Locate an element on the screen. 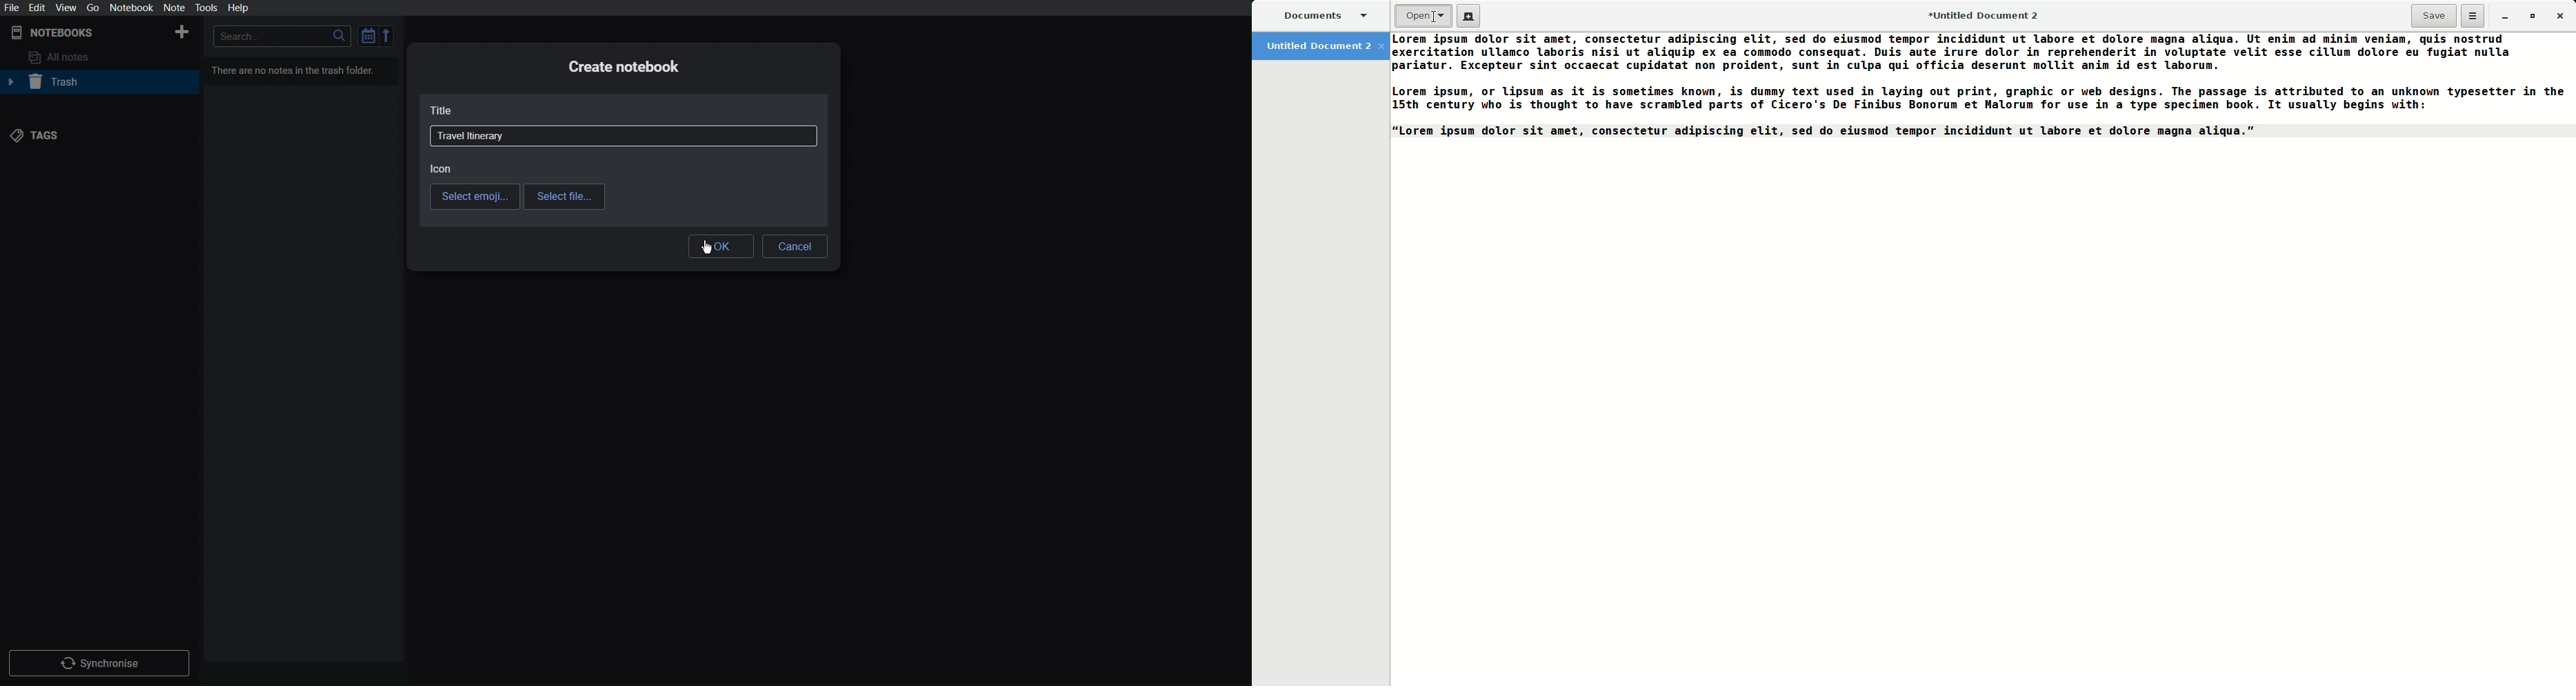  Tags is located at coordinates (35, 137).